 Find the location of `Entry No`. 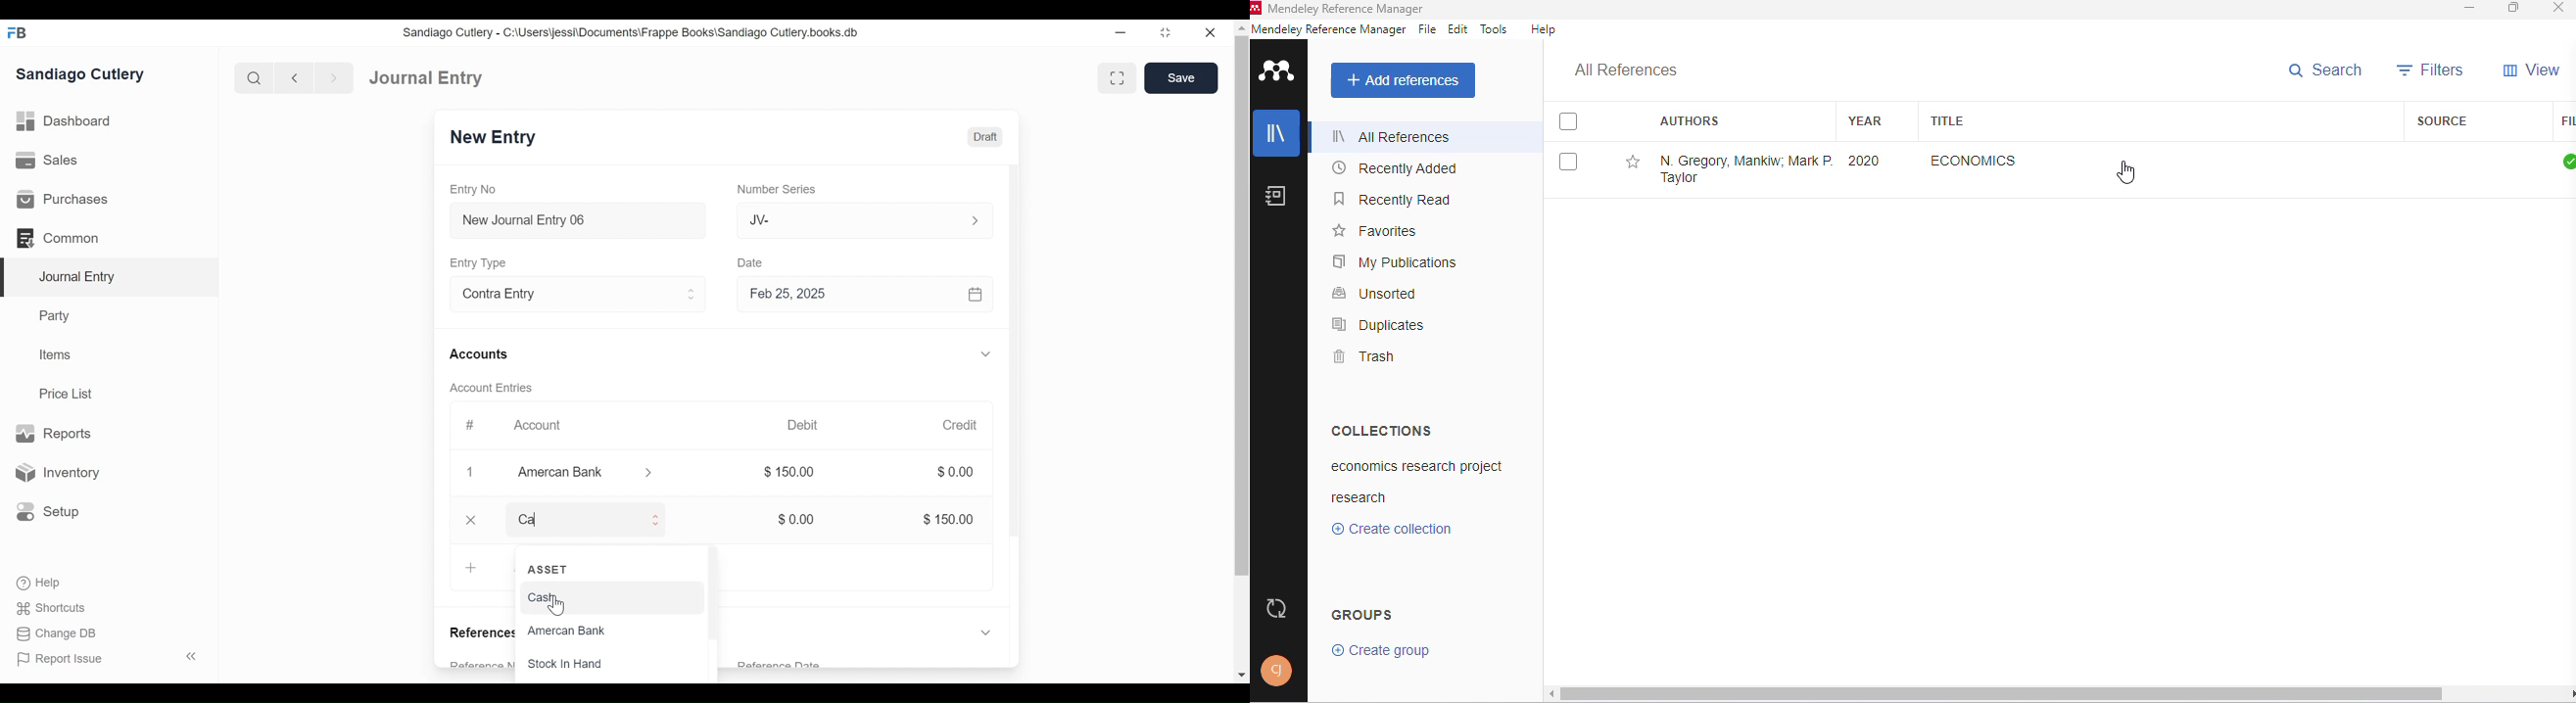

Entry No is located at coordinates (475, 189).